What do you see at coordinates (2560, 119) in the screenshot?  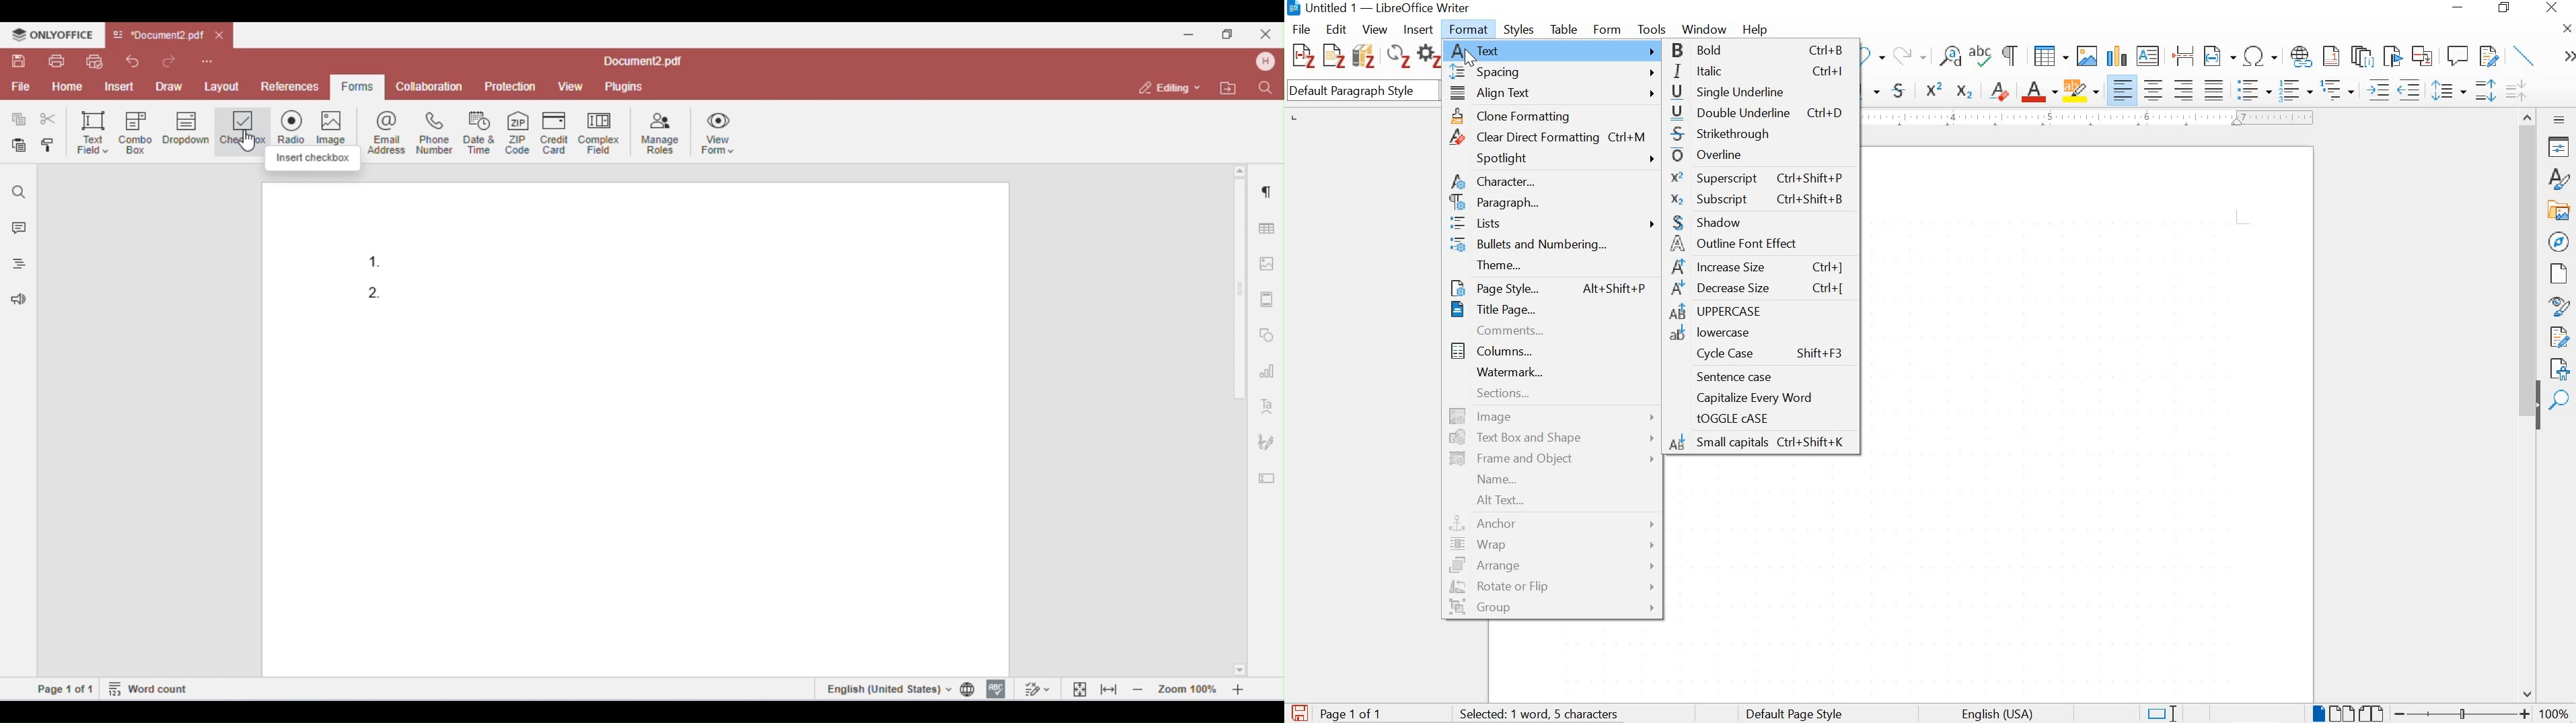 I see `sidebar settings` at bounding box center [2560, 119].